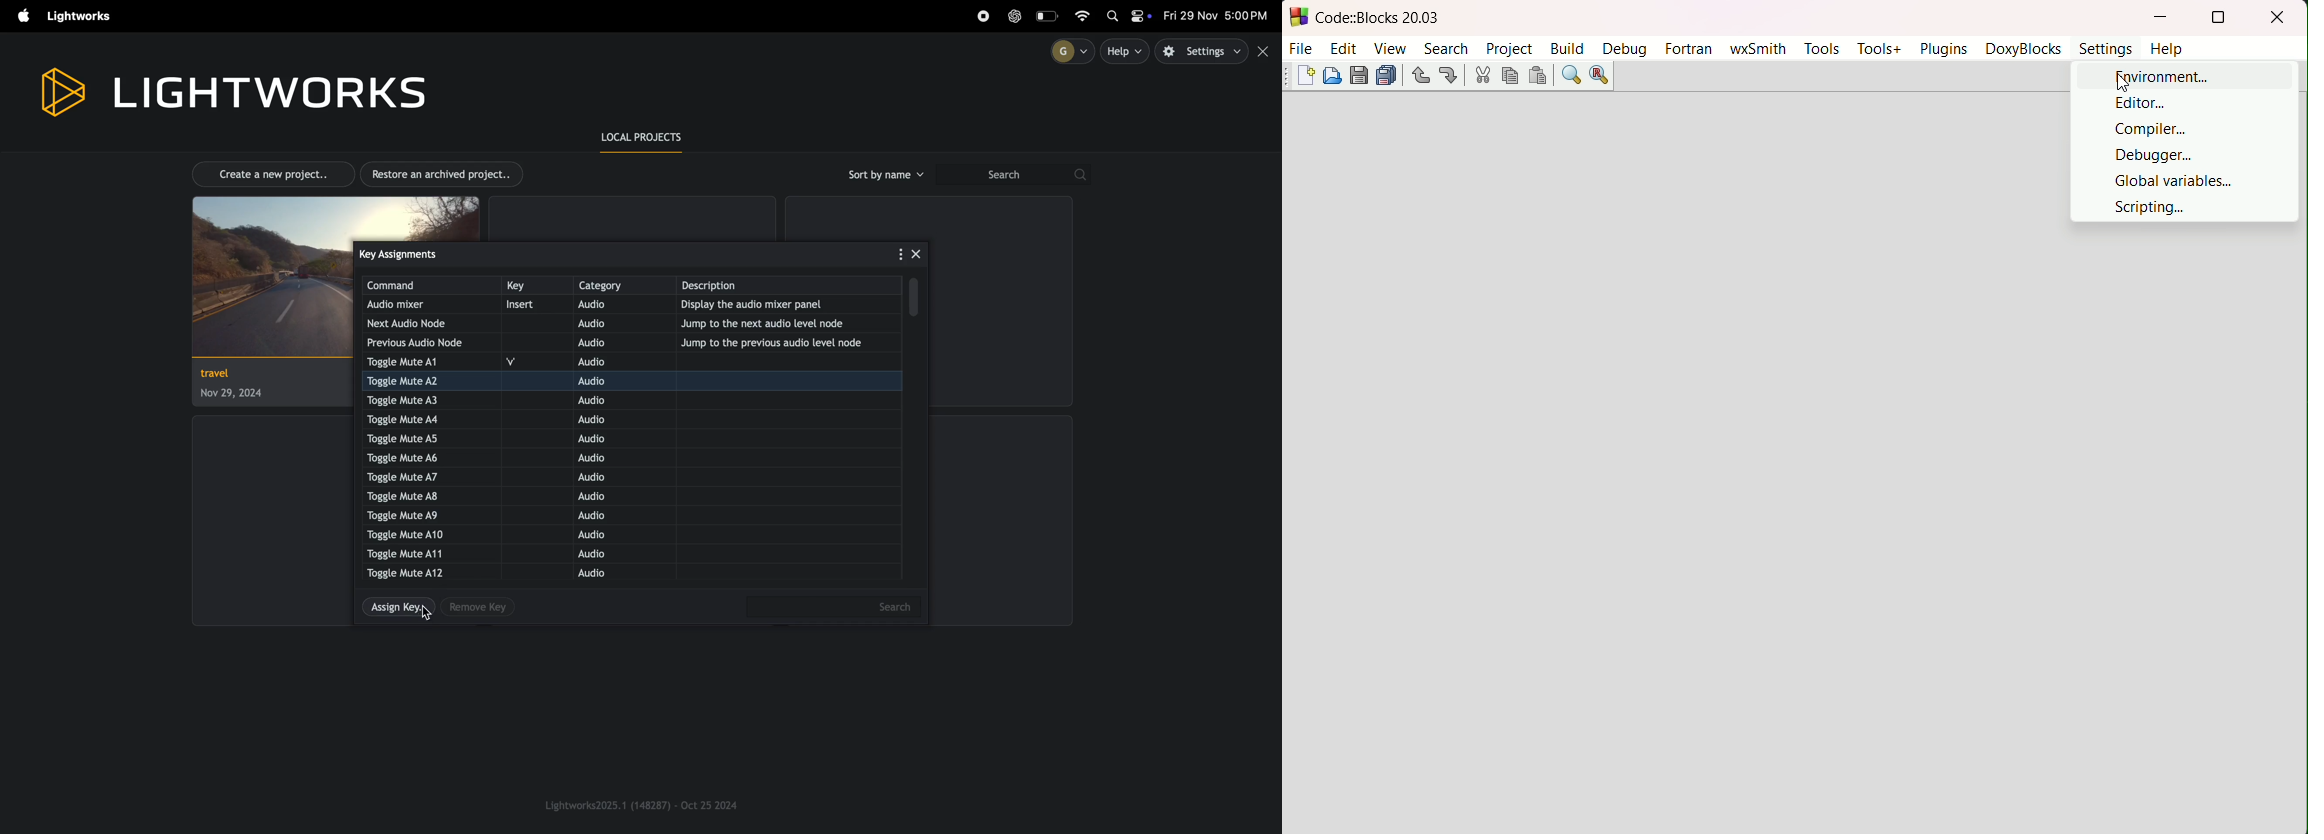 The image size is (2324, 840). What do you see at coordinates (411, 573) in the screenshot?
I see `toggle mute A12` at bounding box center [411, 573].